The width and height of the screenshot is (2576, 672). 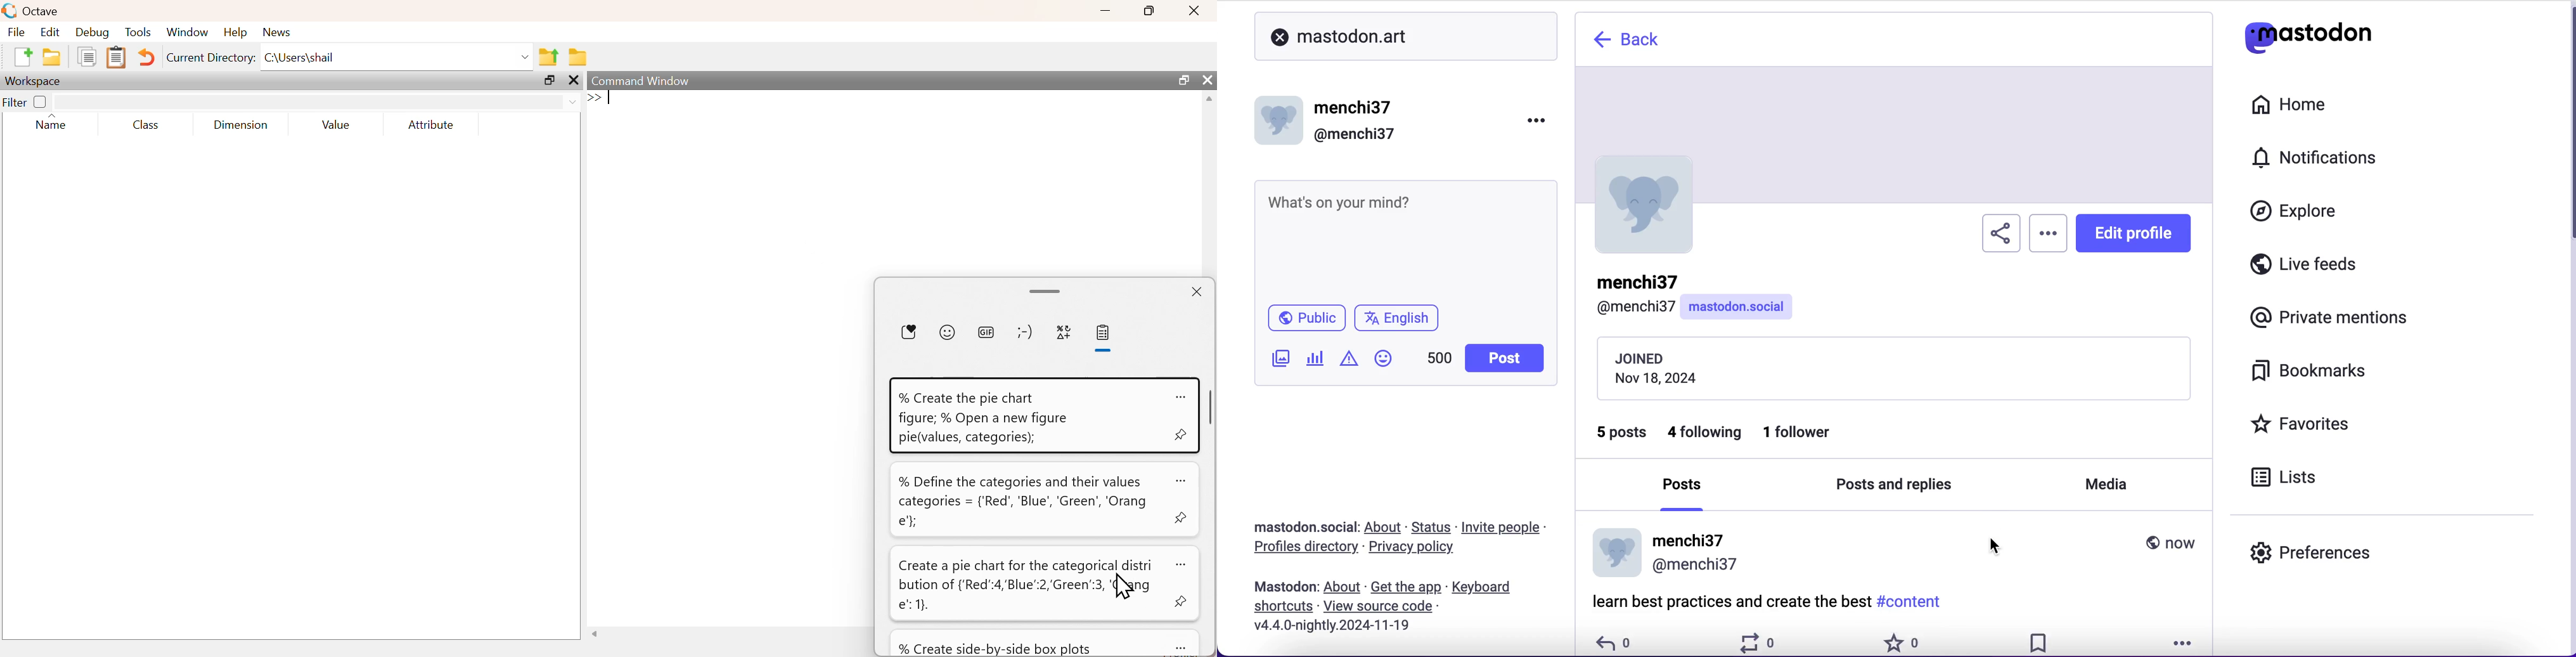 What do you see at coordinates (577, 58) in the screenshot?
I see `Folder` at bounding box center [577, 58].